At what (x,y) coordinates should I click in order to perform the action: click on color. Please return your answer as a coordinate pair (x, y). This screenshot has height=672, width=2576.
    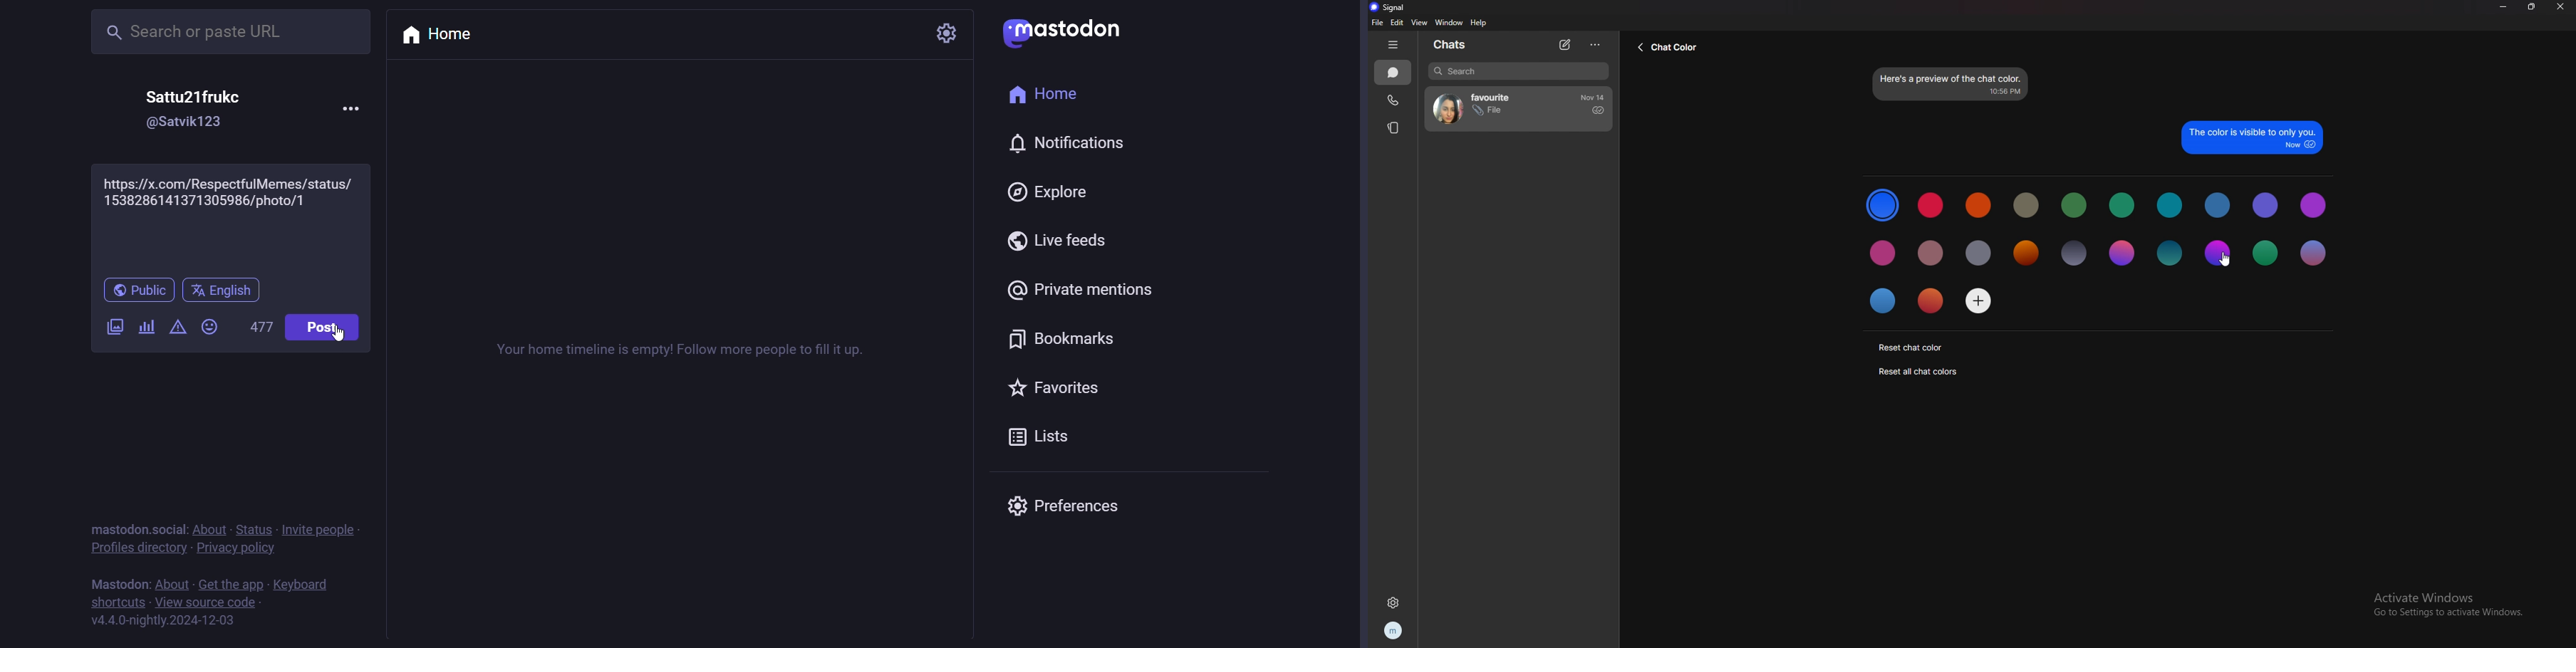
    Looking at the image, I should click on (2024, 255).